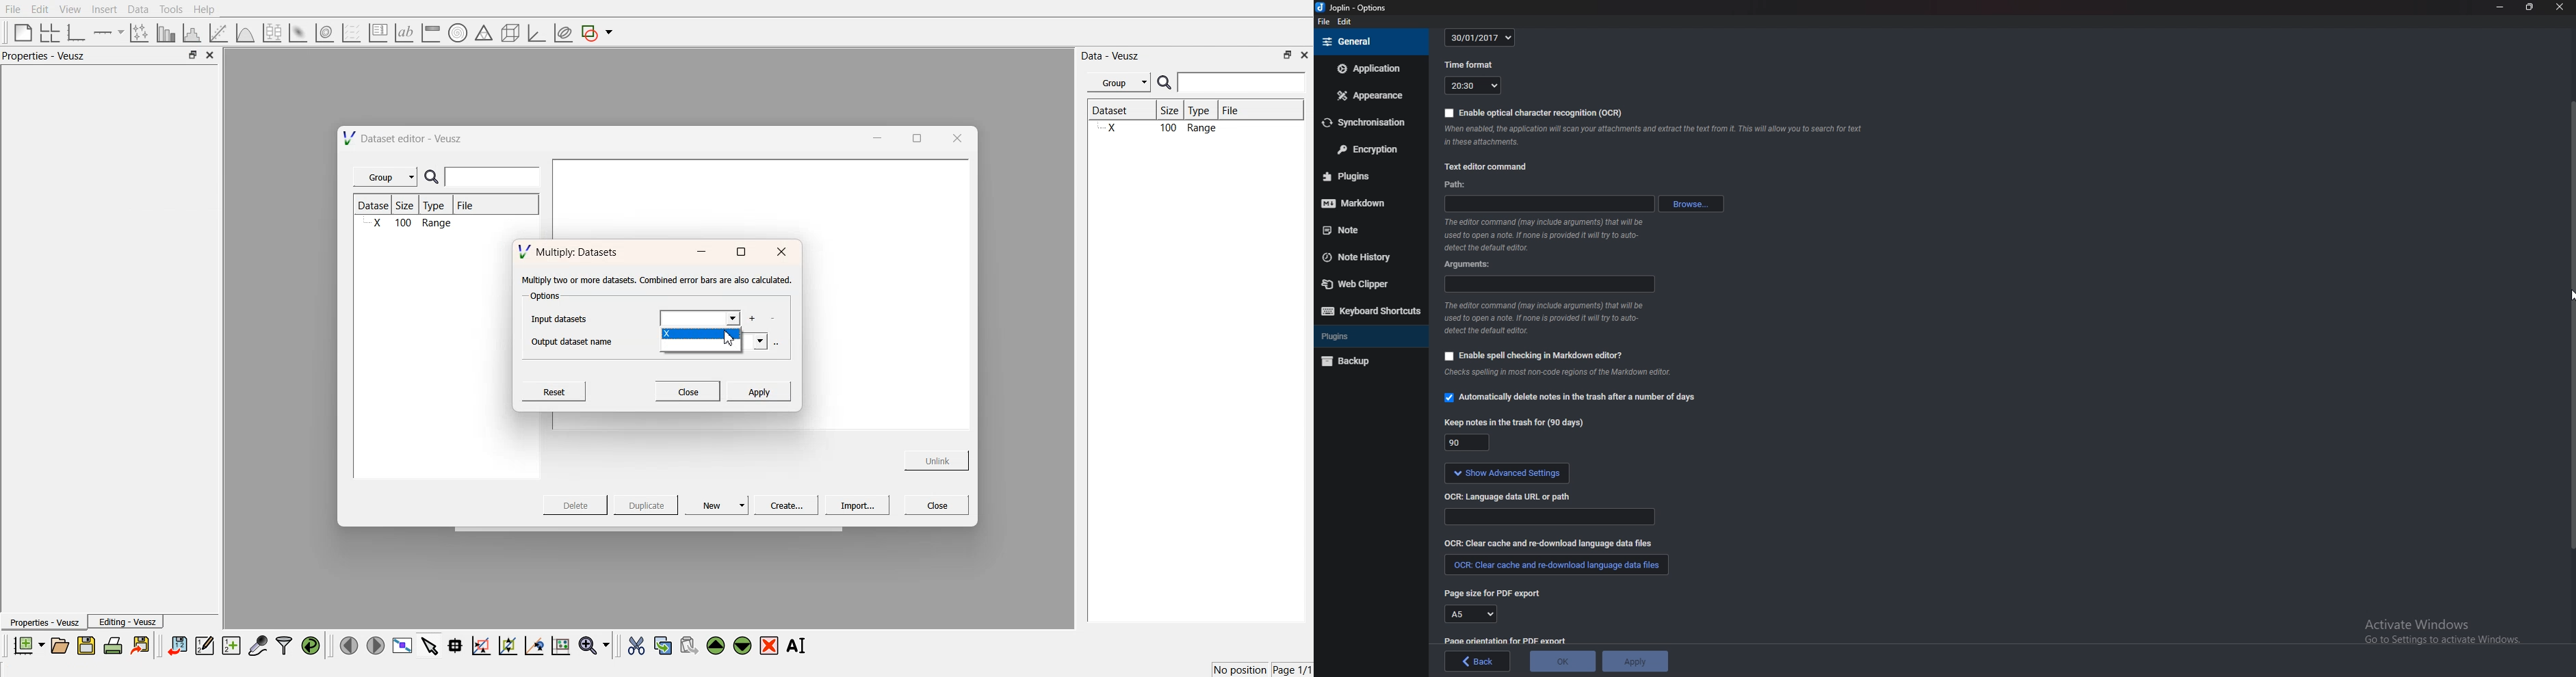 The width and height of the screenshot is (2576, 700). I want to click on ‘Multiply two or more datasets. Combined error bars are also calculated., so click(657, 280).